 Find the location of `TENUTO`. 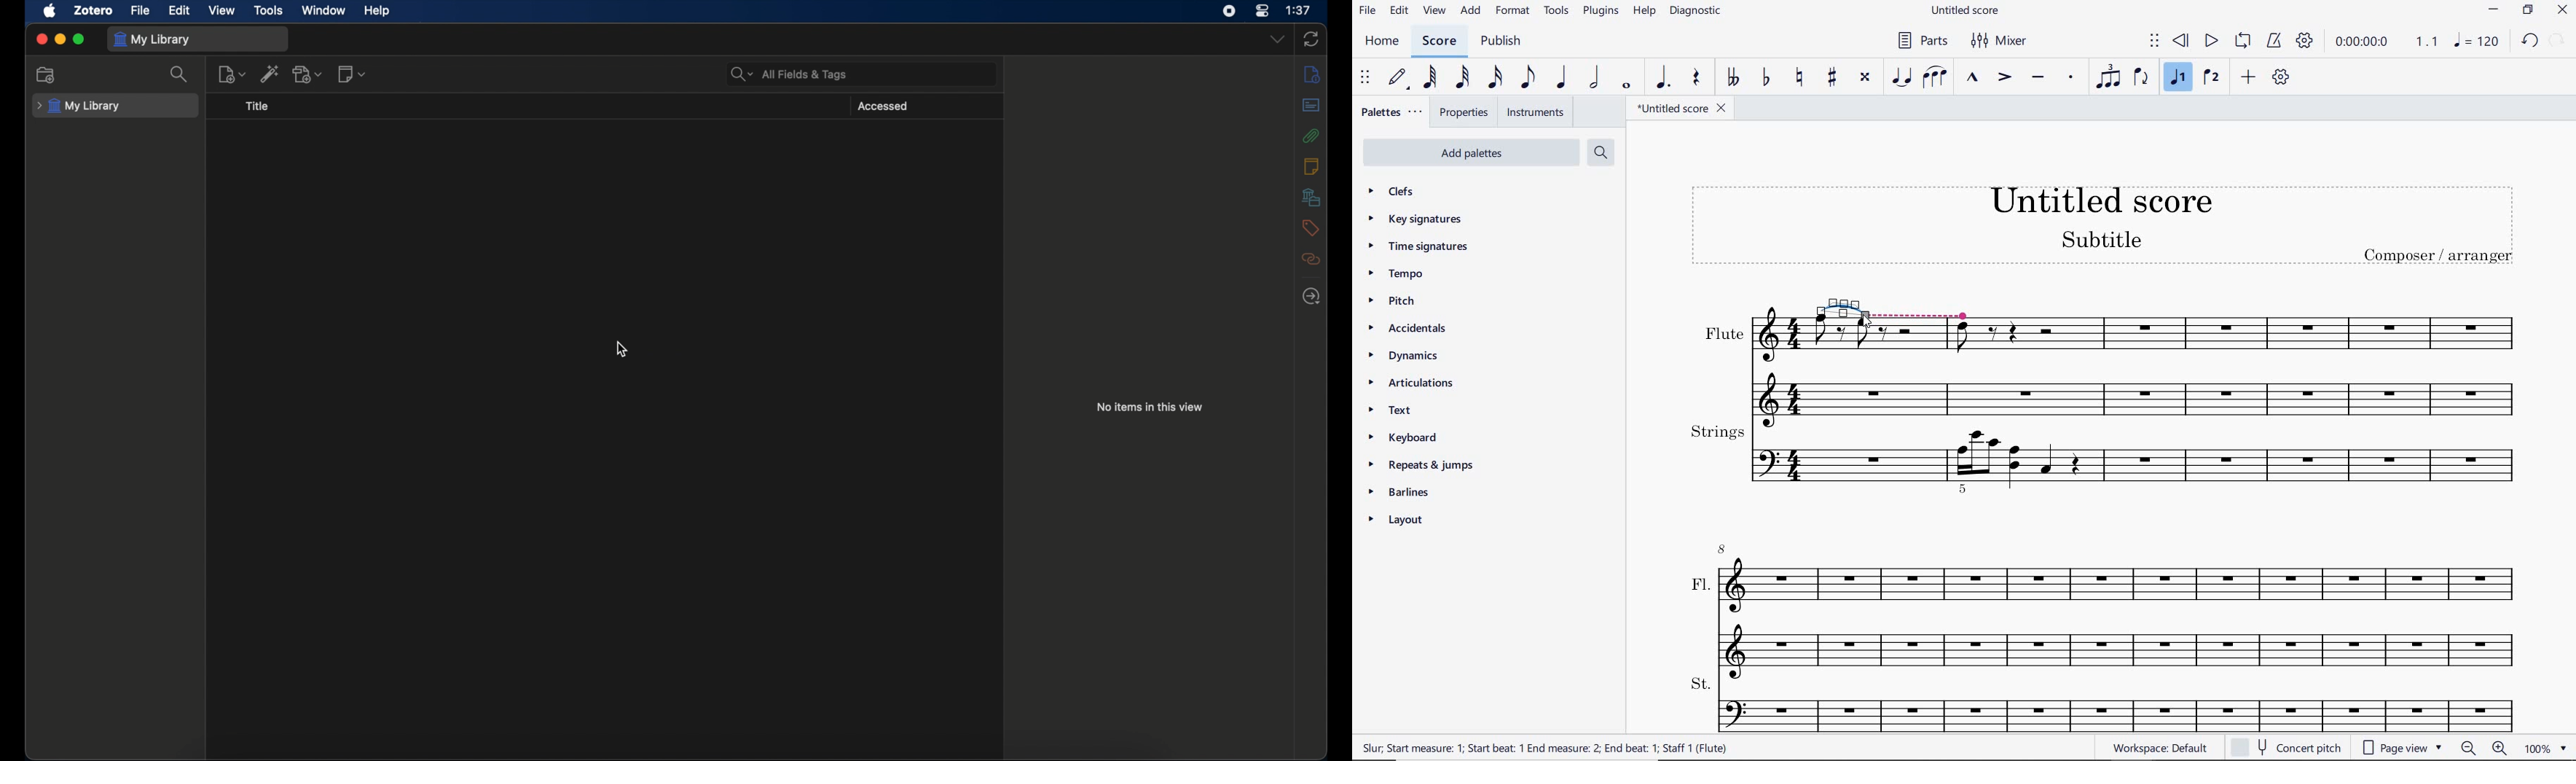

TENUTO is located at coordinates (2037, 78).